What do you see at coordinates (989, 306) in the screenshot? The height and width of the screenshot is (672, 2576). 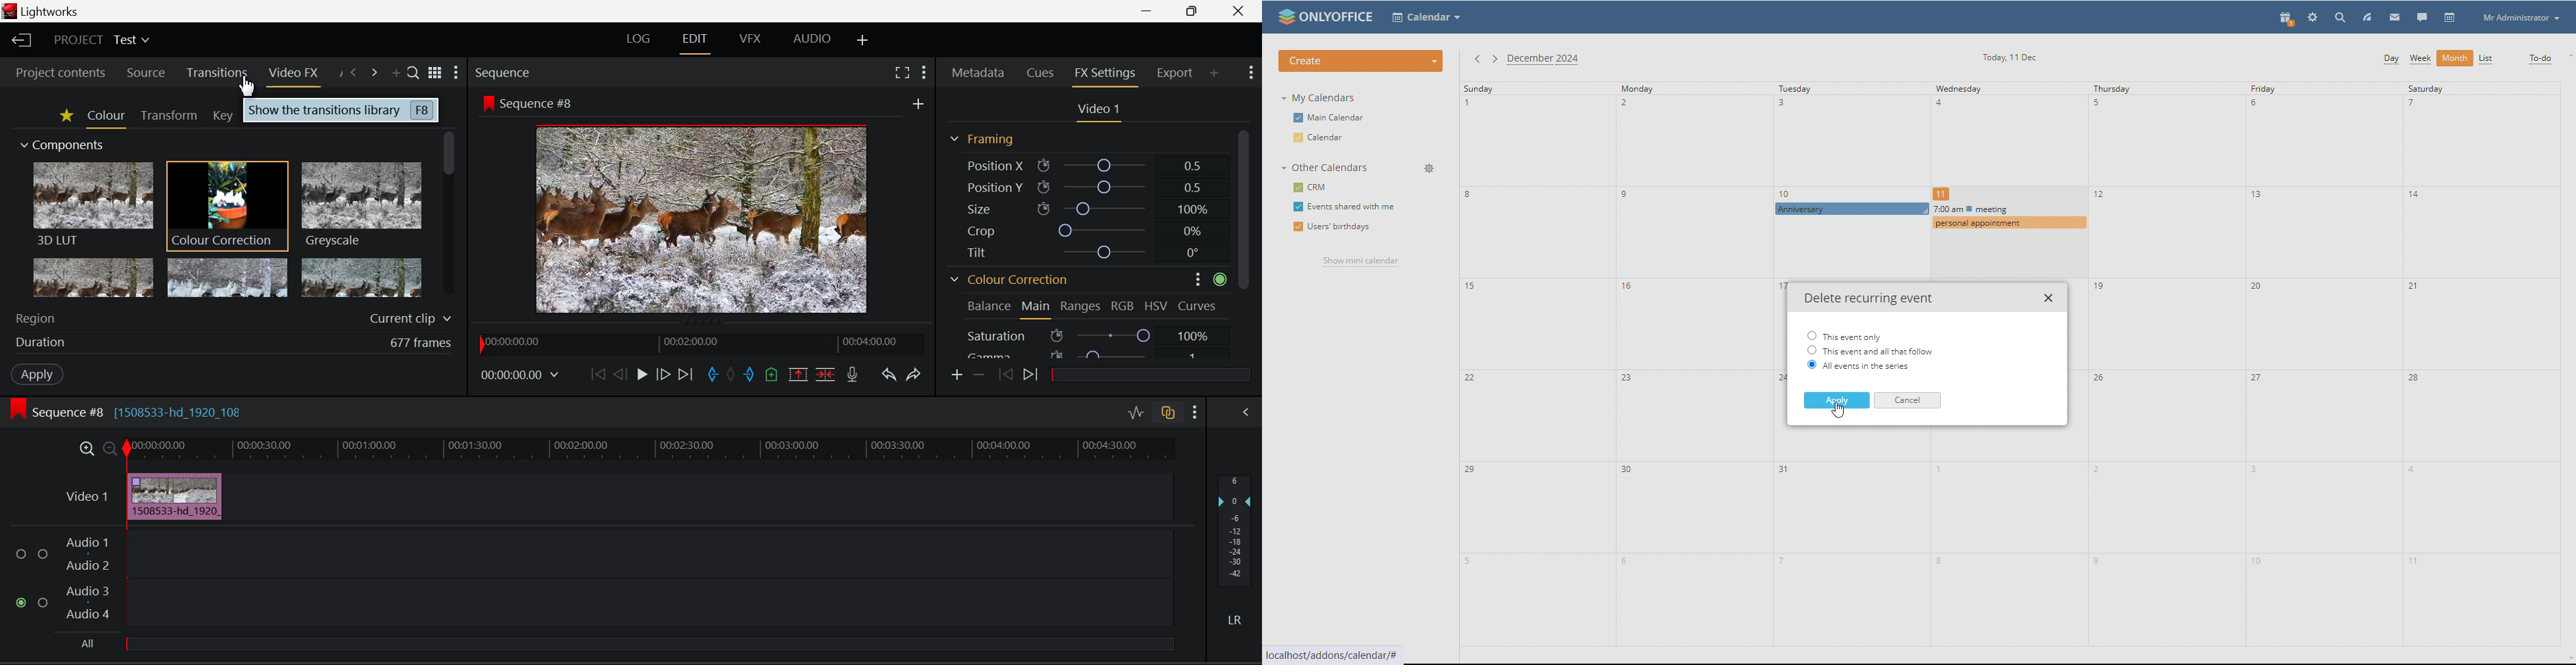 I see `Balance` at bounding box center [989, 306].